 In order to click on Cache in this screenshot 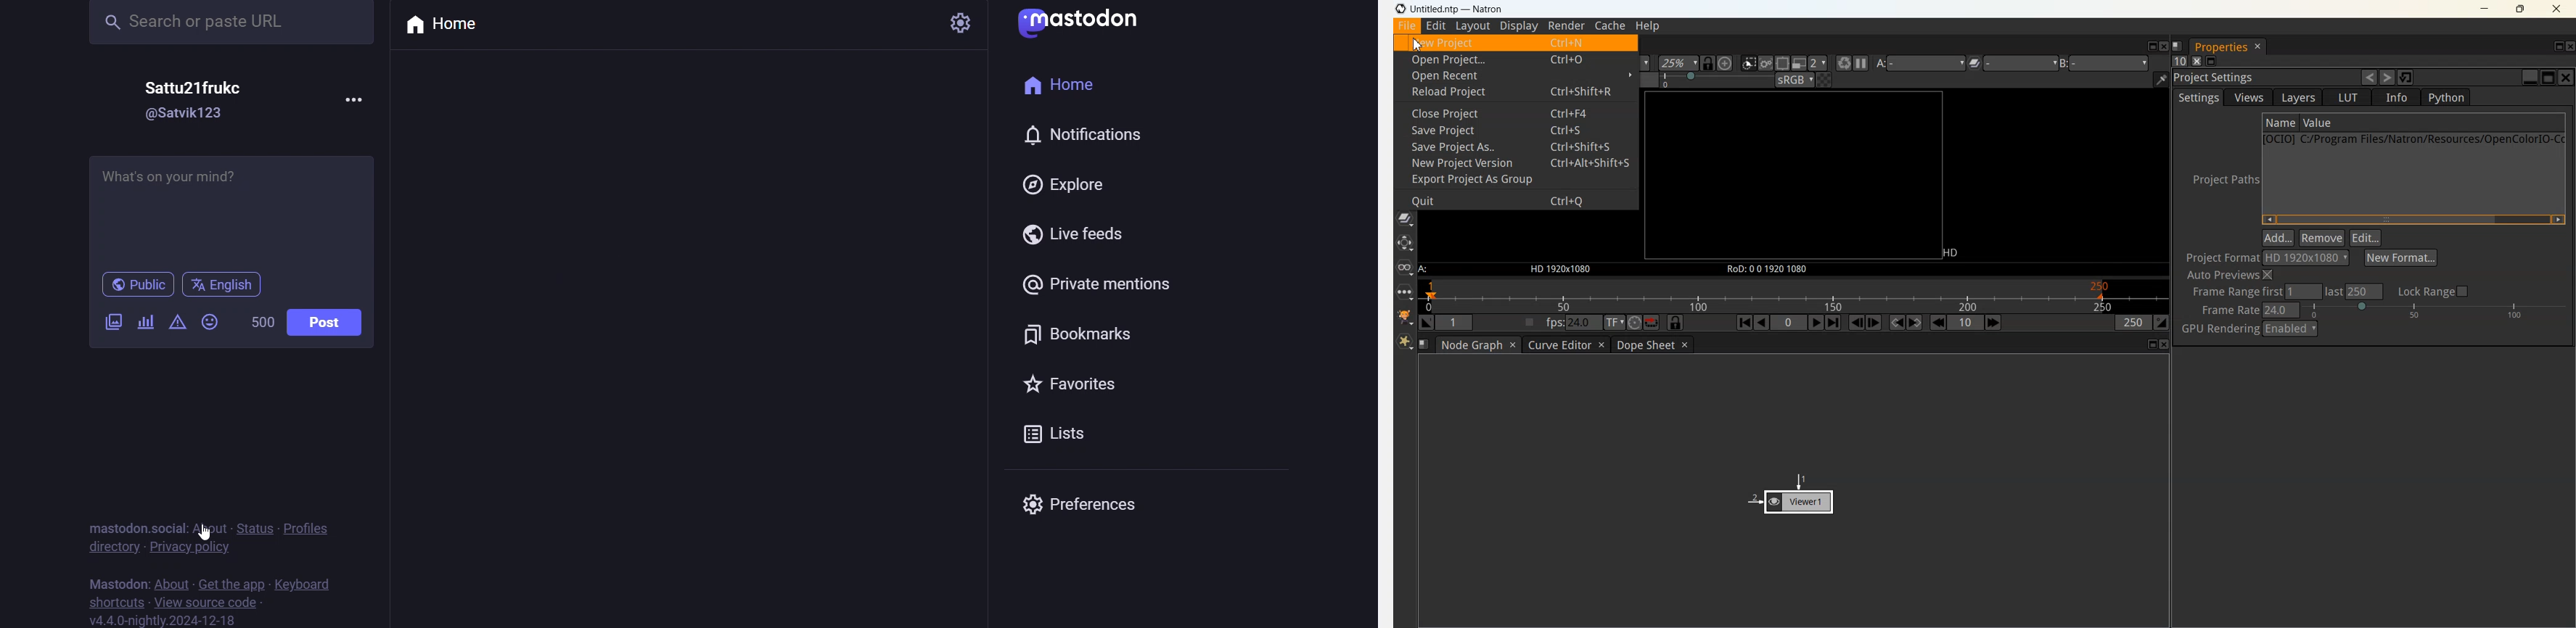, I will do `click(1611, 26)`.